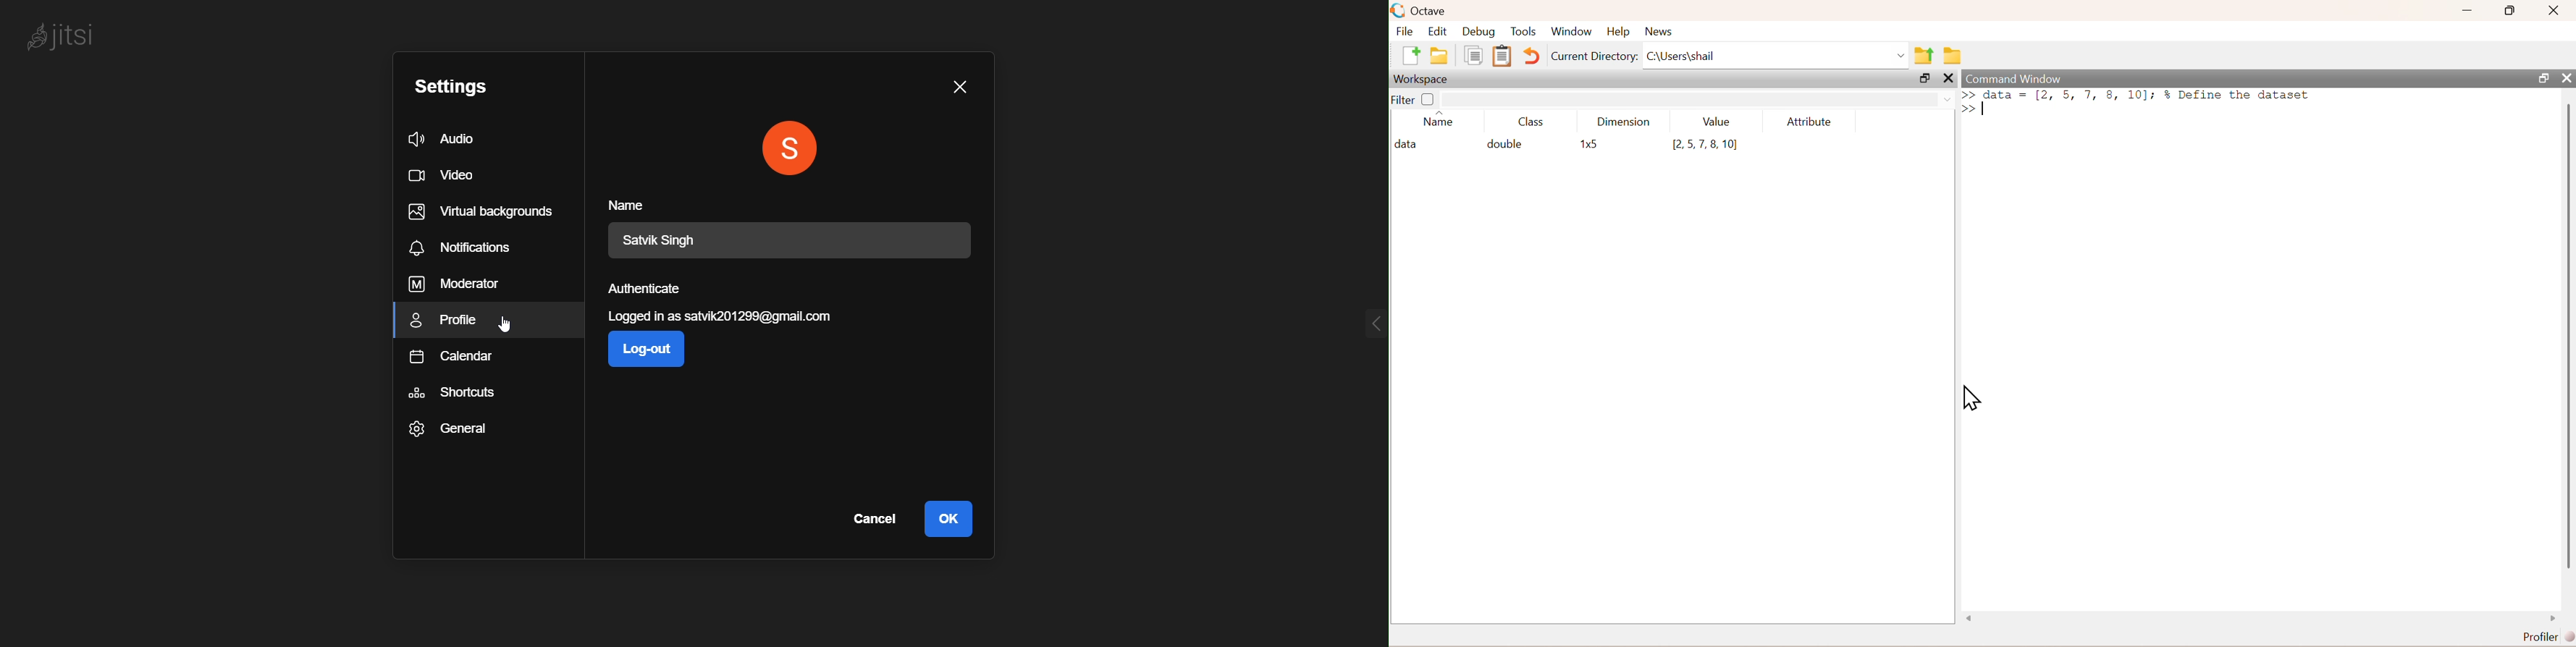 The height and width of the screenshot is (672, 2576). What do you see at coordinates (454, 285) in the screenshot?
I see `moderator` at bounding box center [454, 285].